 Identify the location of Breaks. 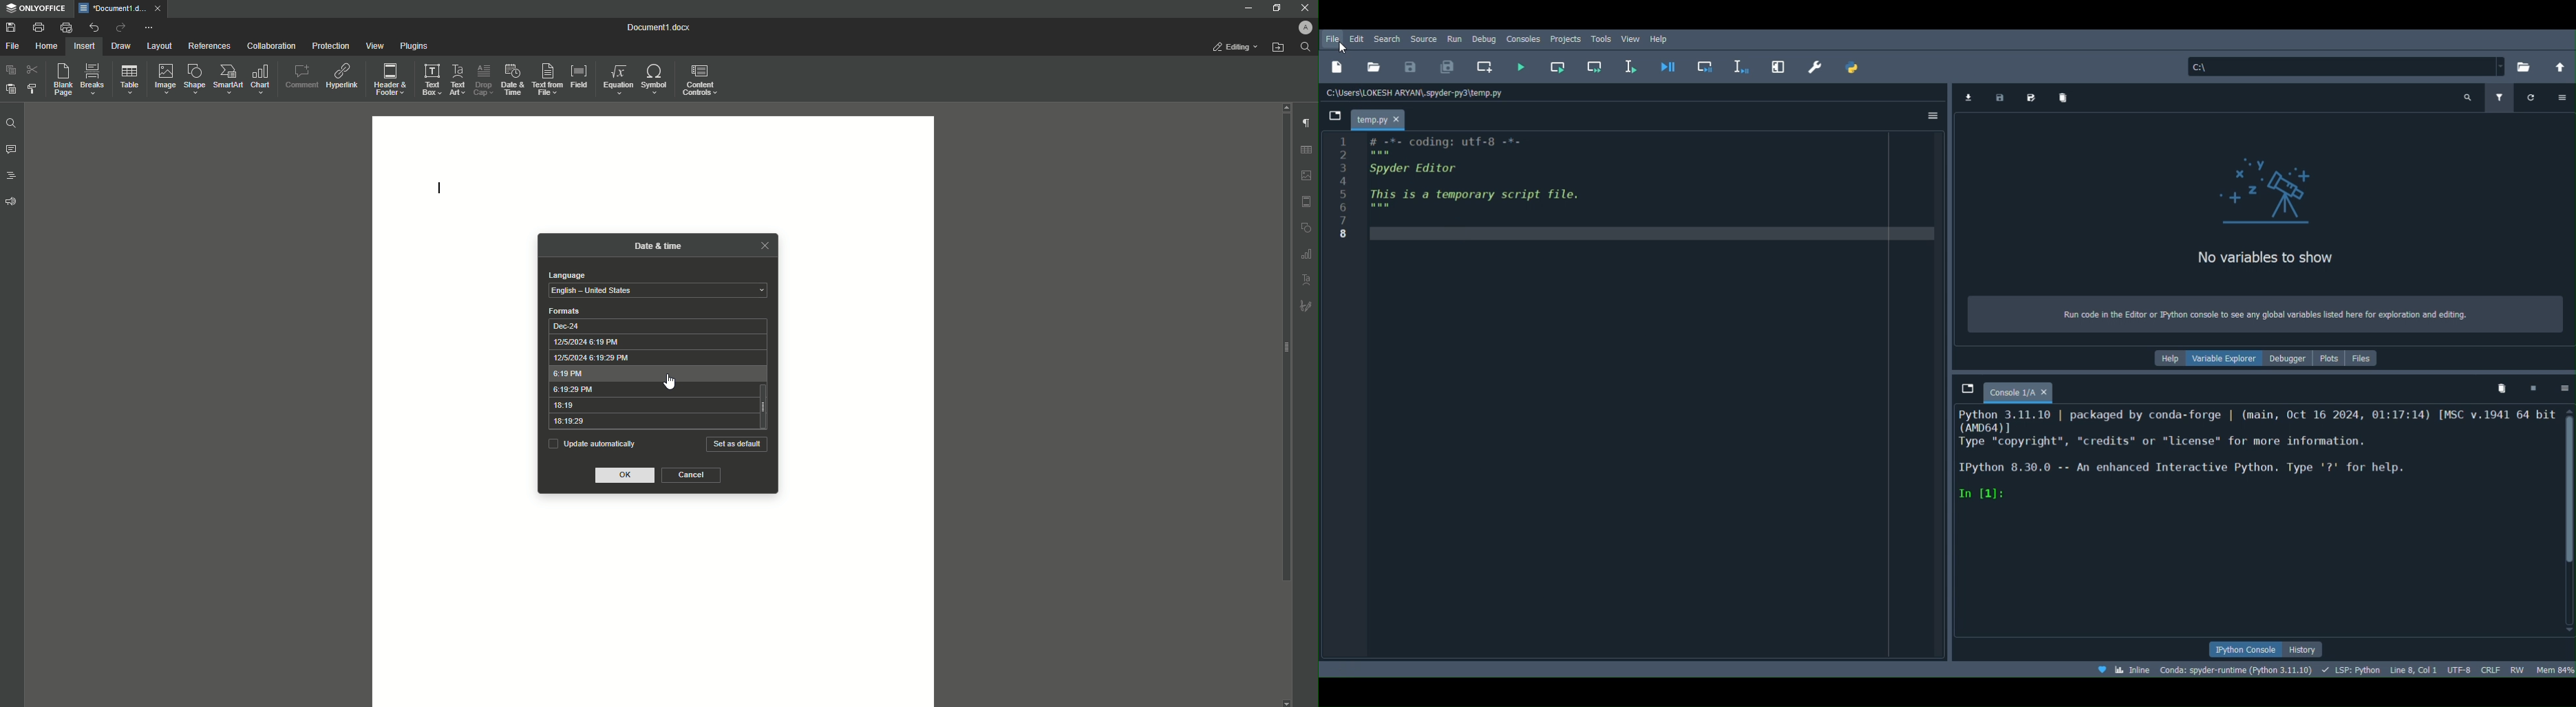
(92, 80).